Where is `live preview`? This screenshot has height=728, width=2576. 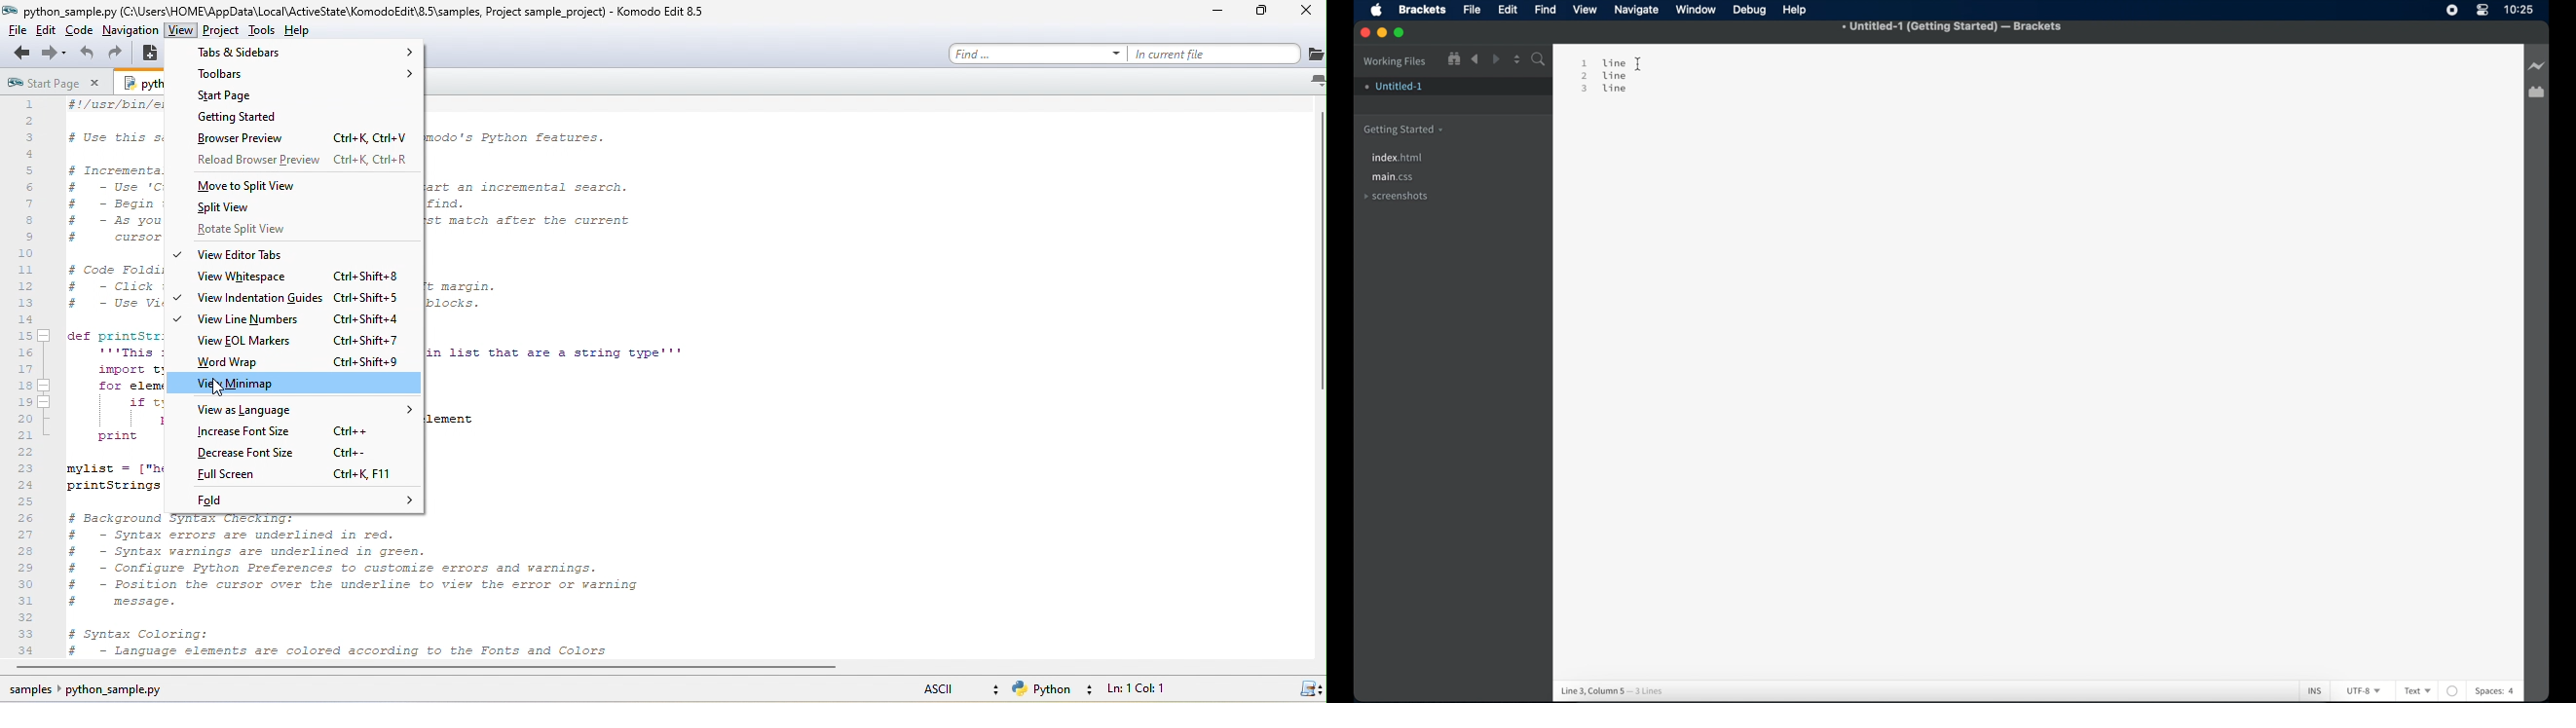 live preview is located at coordinates (2539, 66).